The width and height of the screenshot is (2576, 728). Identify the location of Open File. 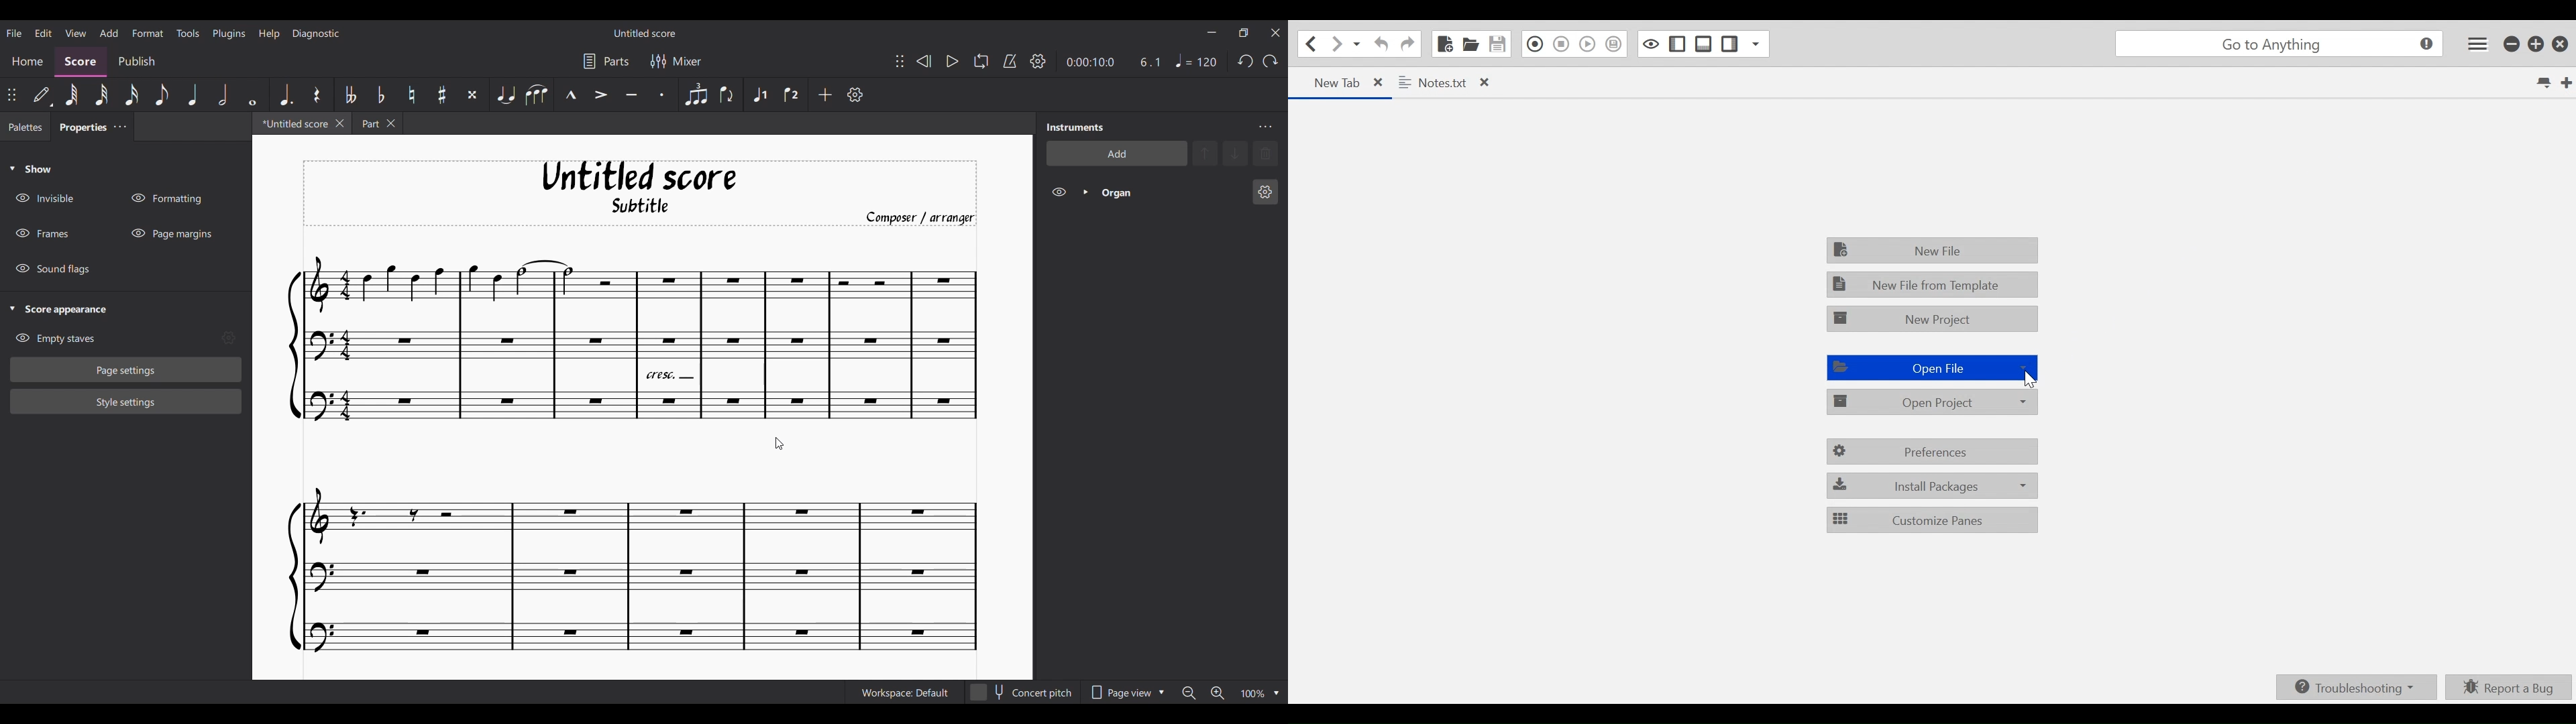
(1931, 367).